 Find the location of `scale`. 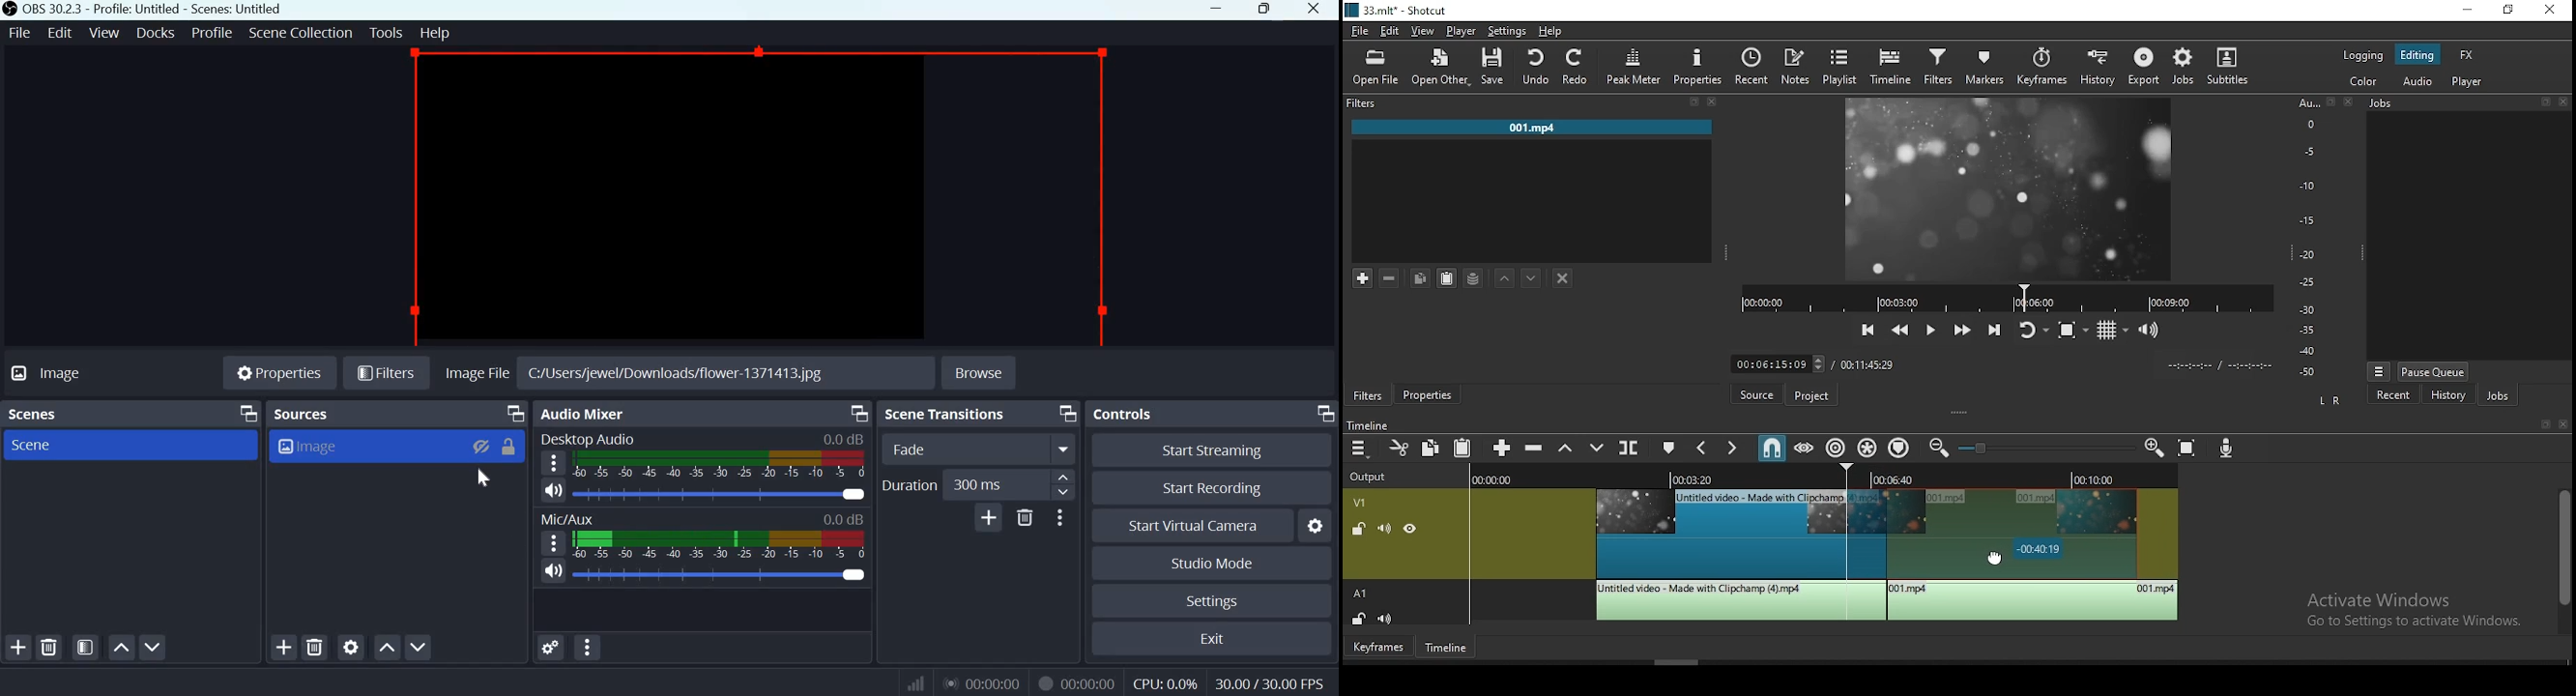

scale is located at coordinates (2312, 237).